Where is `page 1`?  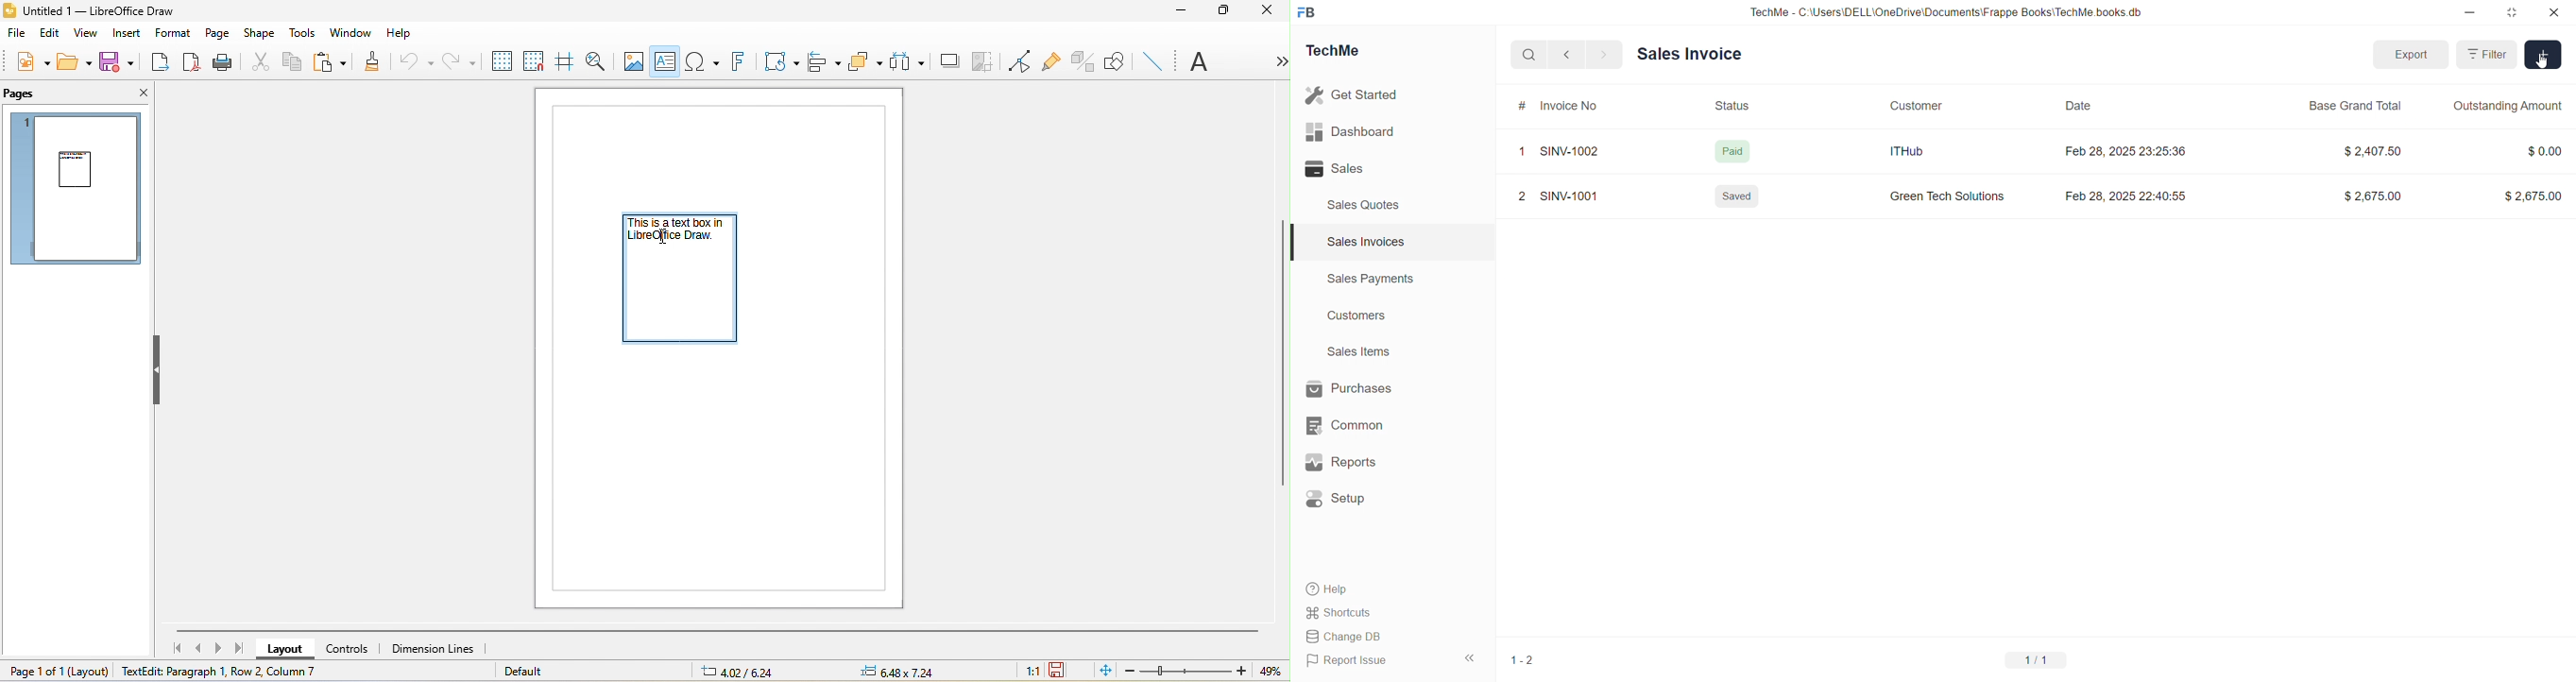 page 1 is located at coordinates (79, 191).